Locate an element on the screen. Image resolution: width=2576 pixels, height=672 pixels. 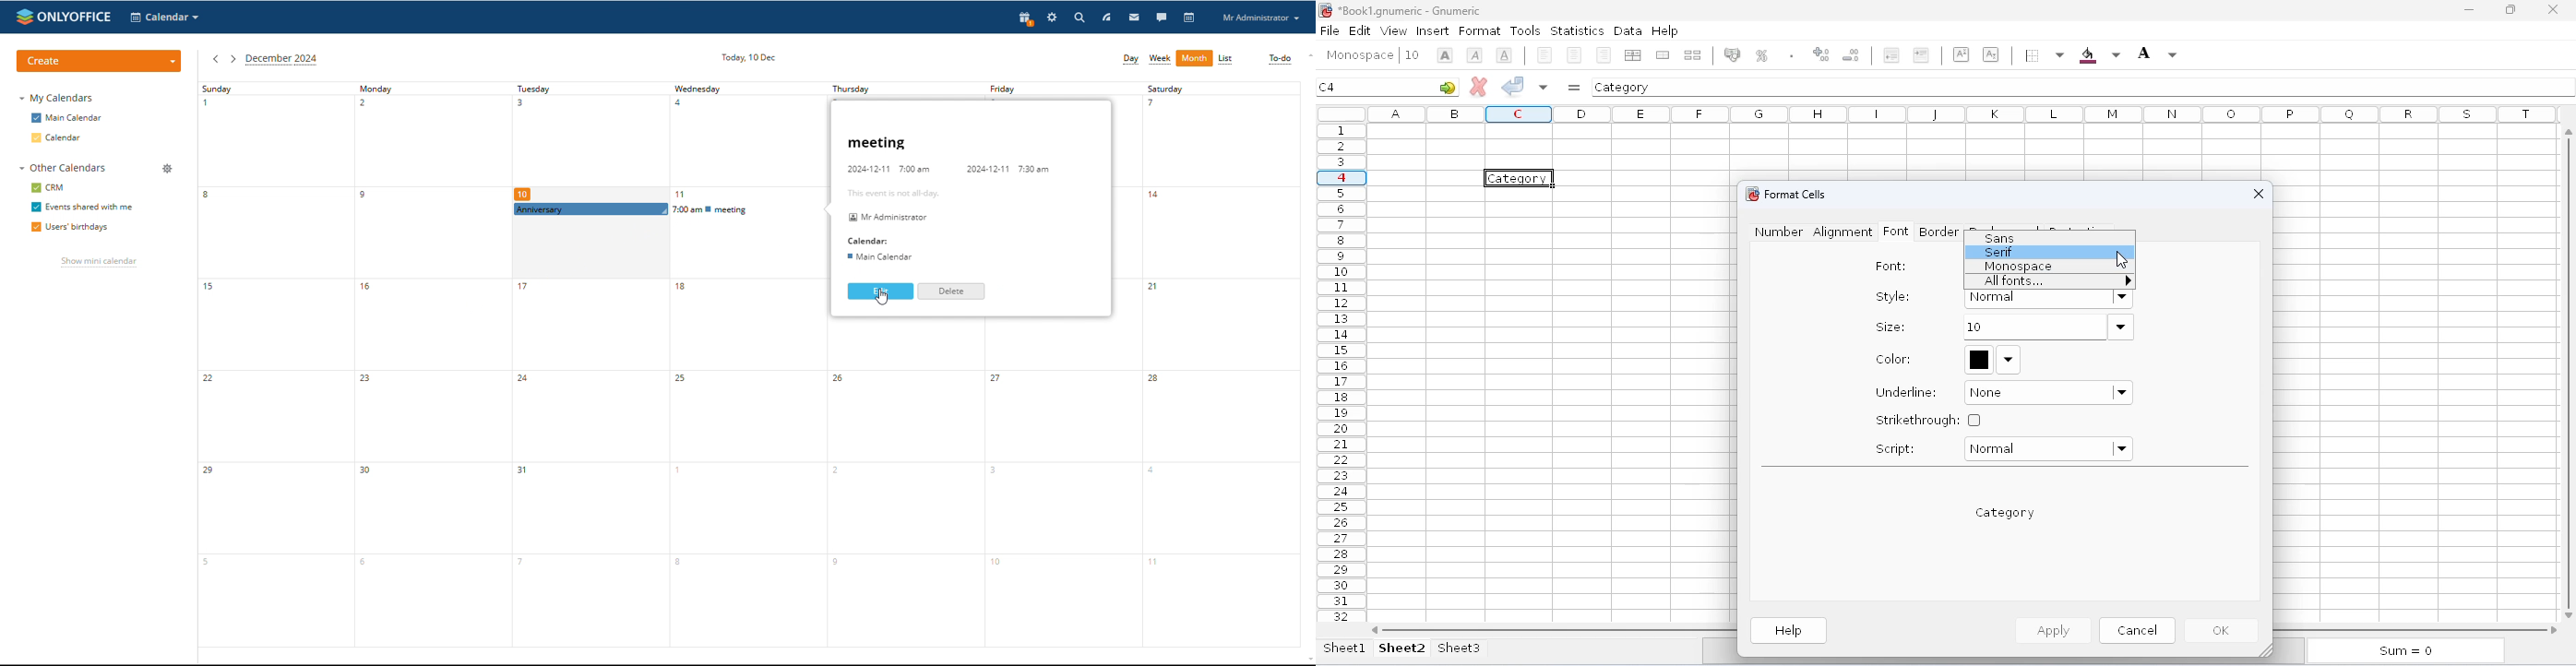
center horizontally across the selection is located at coordinates (1636, 55).